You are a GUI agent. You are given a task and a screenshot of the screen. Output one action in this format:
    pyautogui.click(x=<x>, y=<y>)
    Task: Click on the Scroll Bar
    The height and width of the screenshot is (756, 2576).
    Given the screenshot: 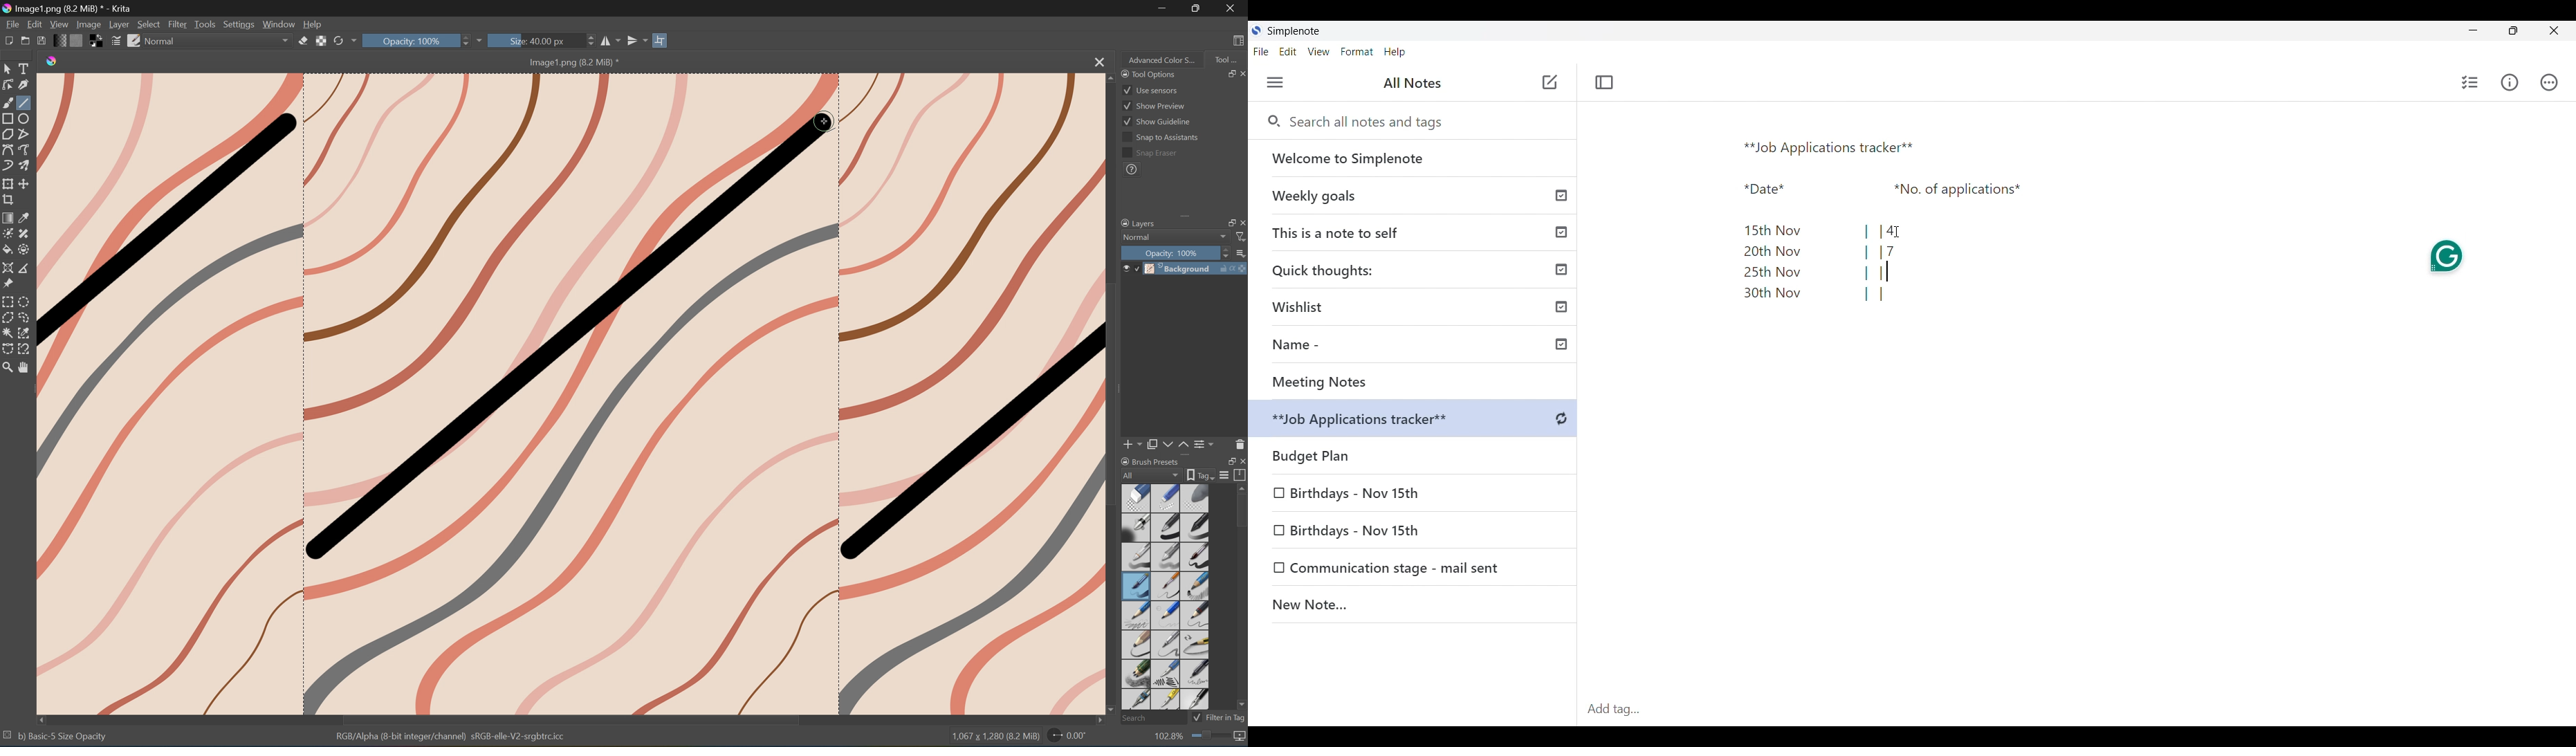 What is the action you would take?
    pyautogui.click(x=571, y=719)
    